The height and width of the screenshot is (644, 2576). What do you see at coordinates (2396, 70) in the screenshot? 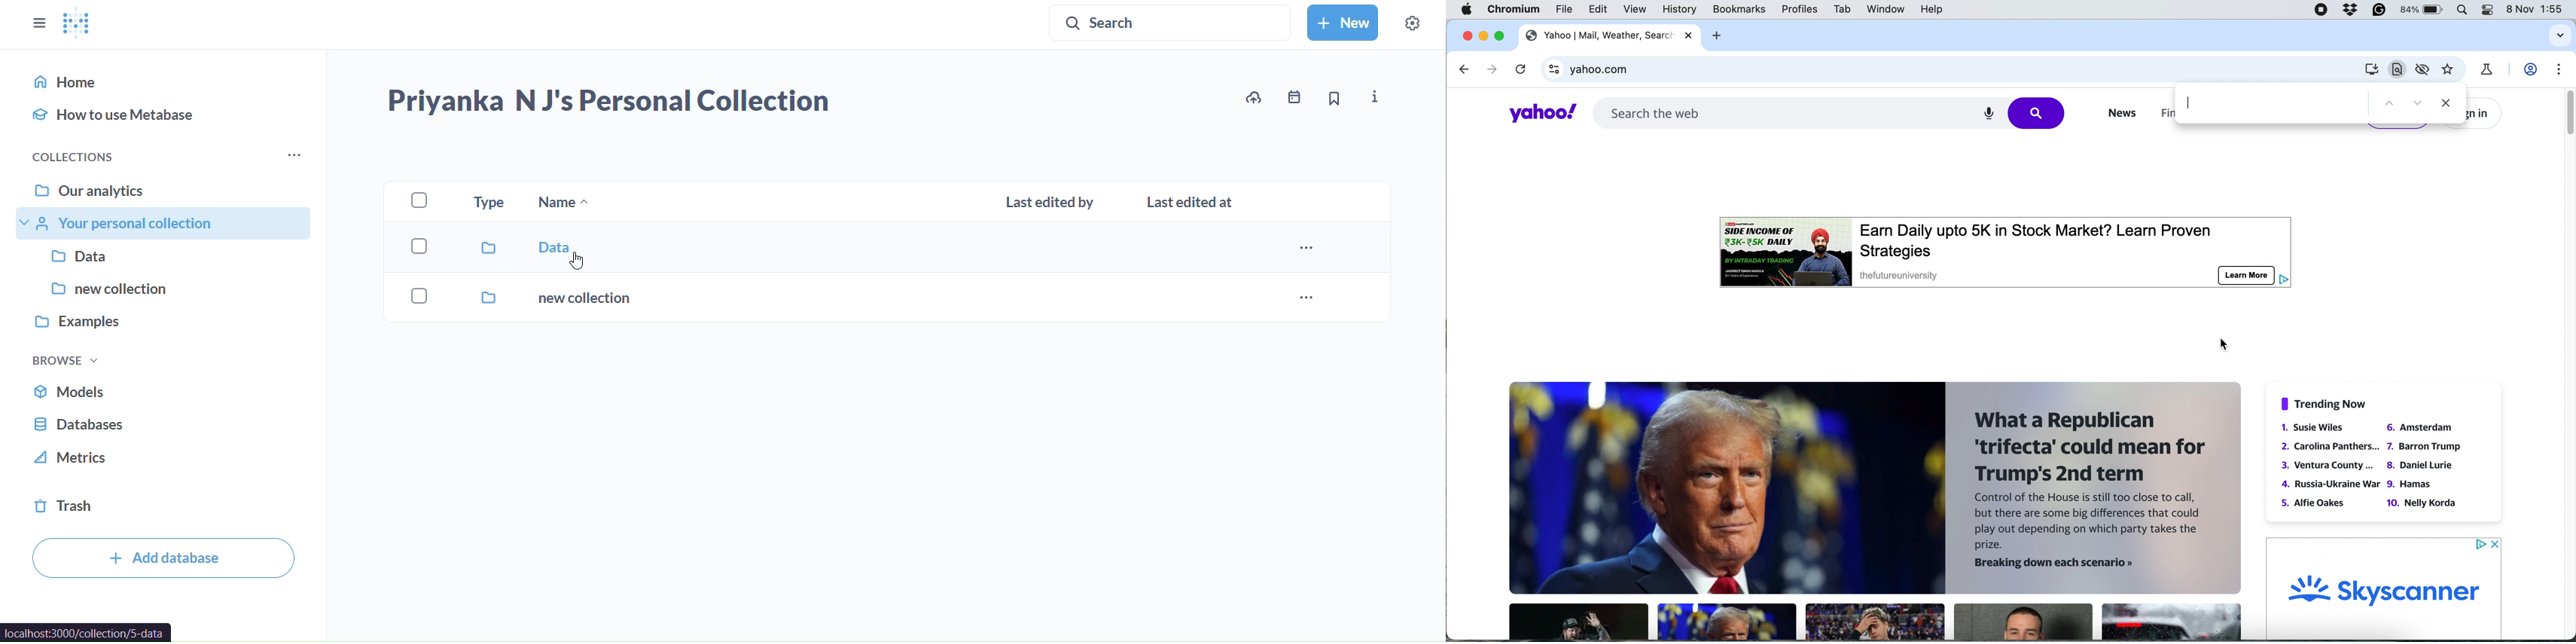
I see `install yahoo` at bounding box center [2396, 70].